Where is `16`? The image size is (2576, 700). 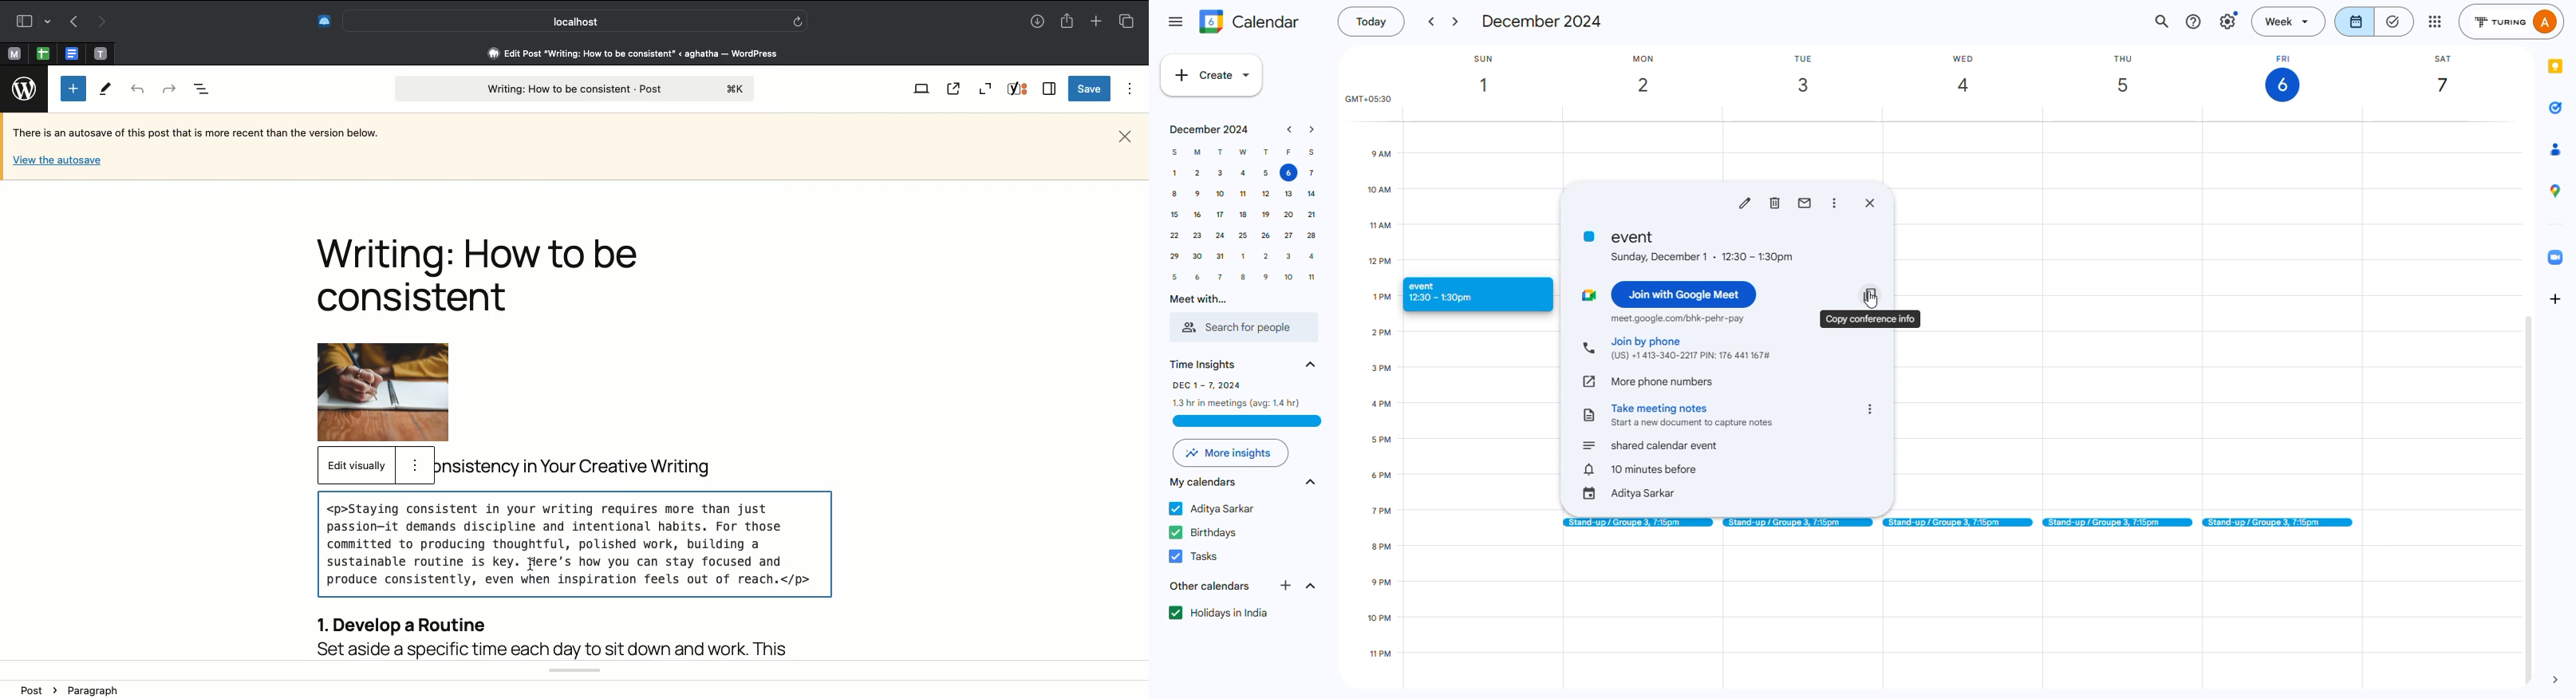 16 is located at coordinates (1196, 216).